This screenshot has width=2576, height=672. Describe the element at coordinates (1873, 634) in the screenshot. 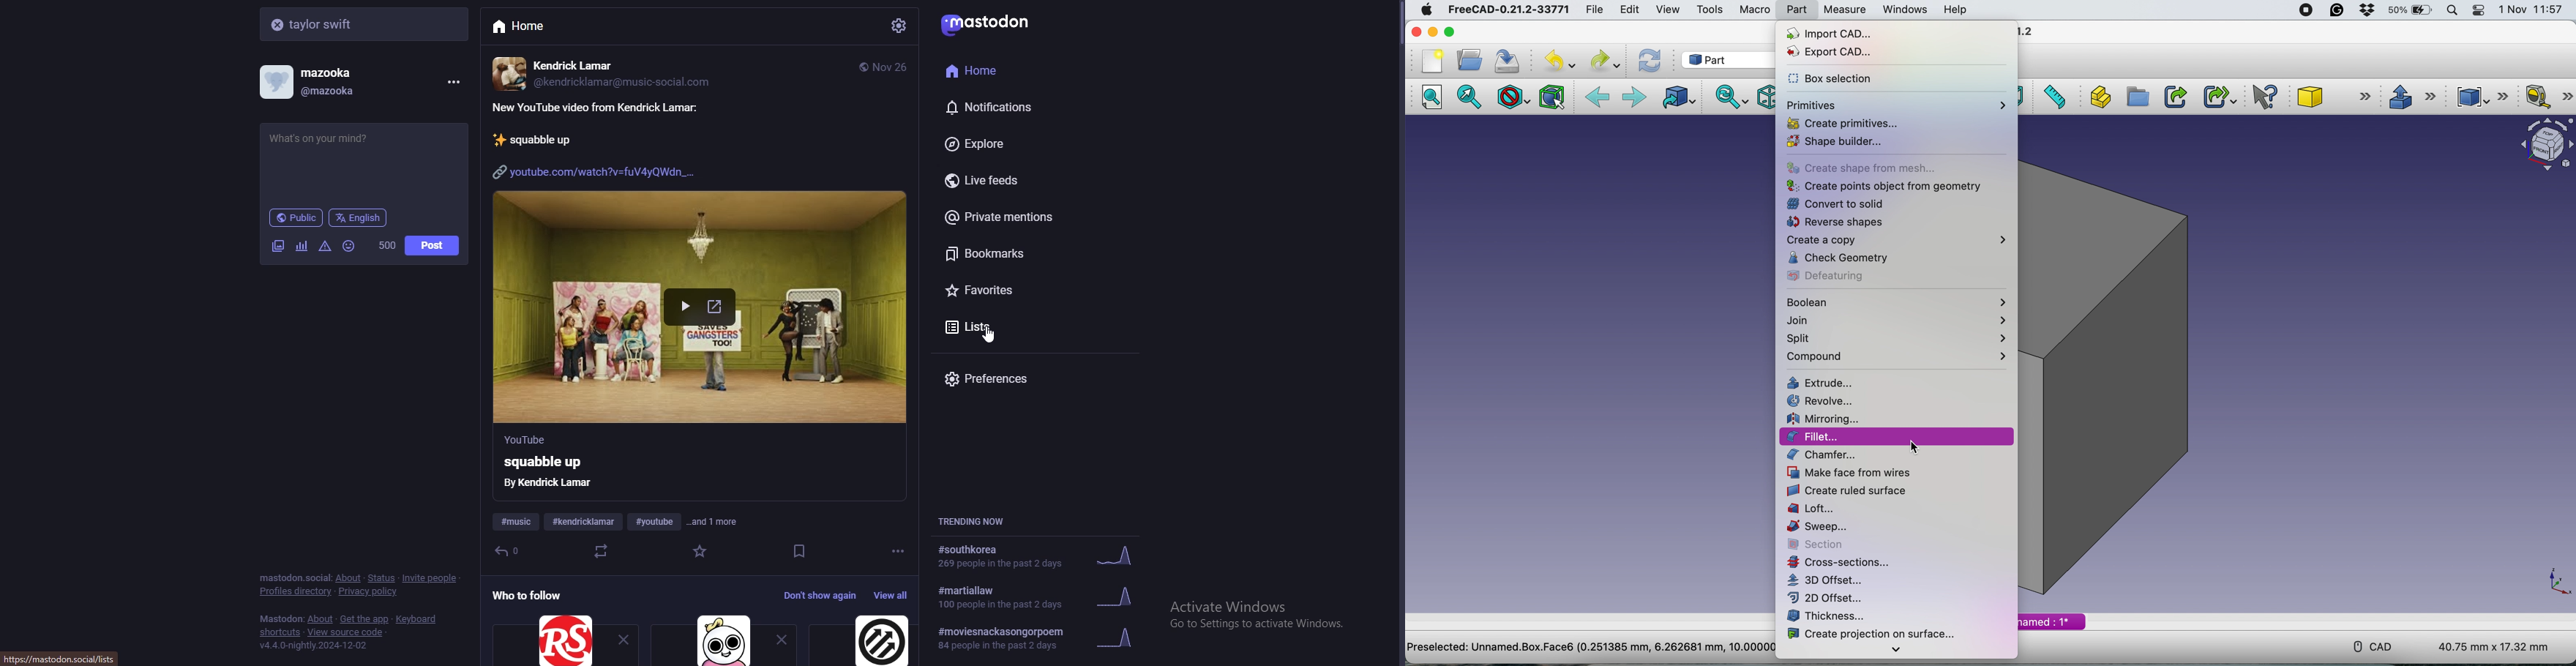

I see `create projection on surface` at that location.